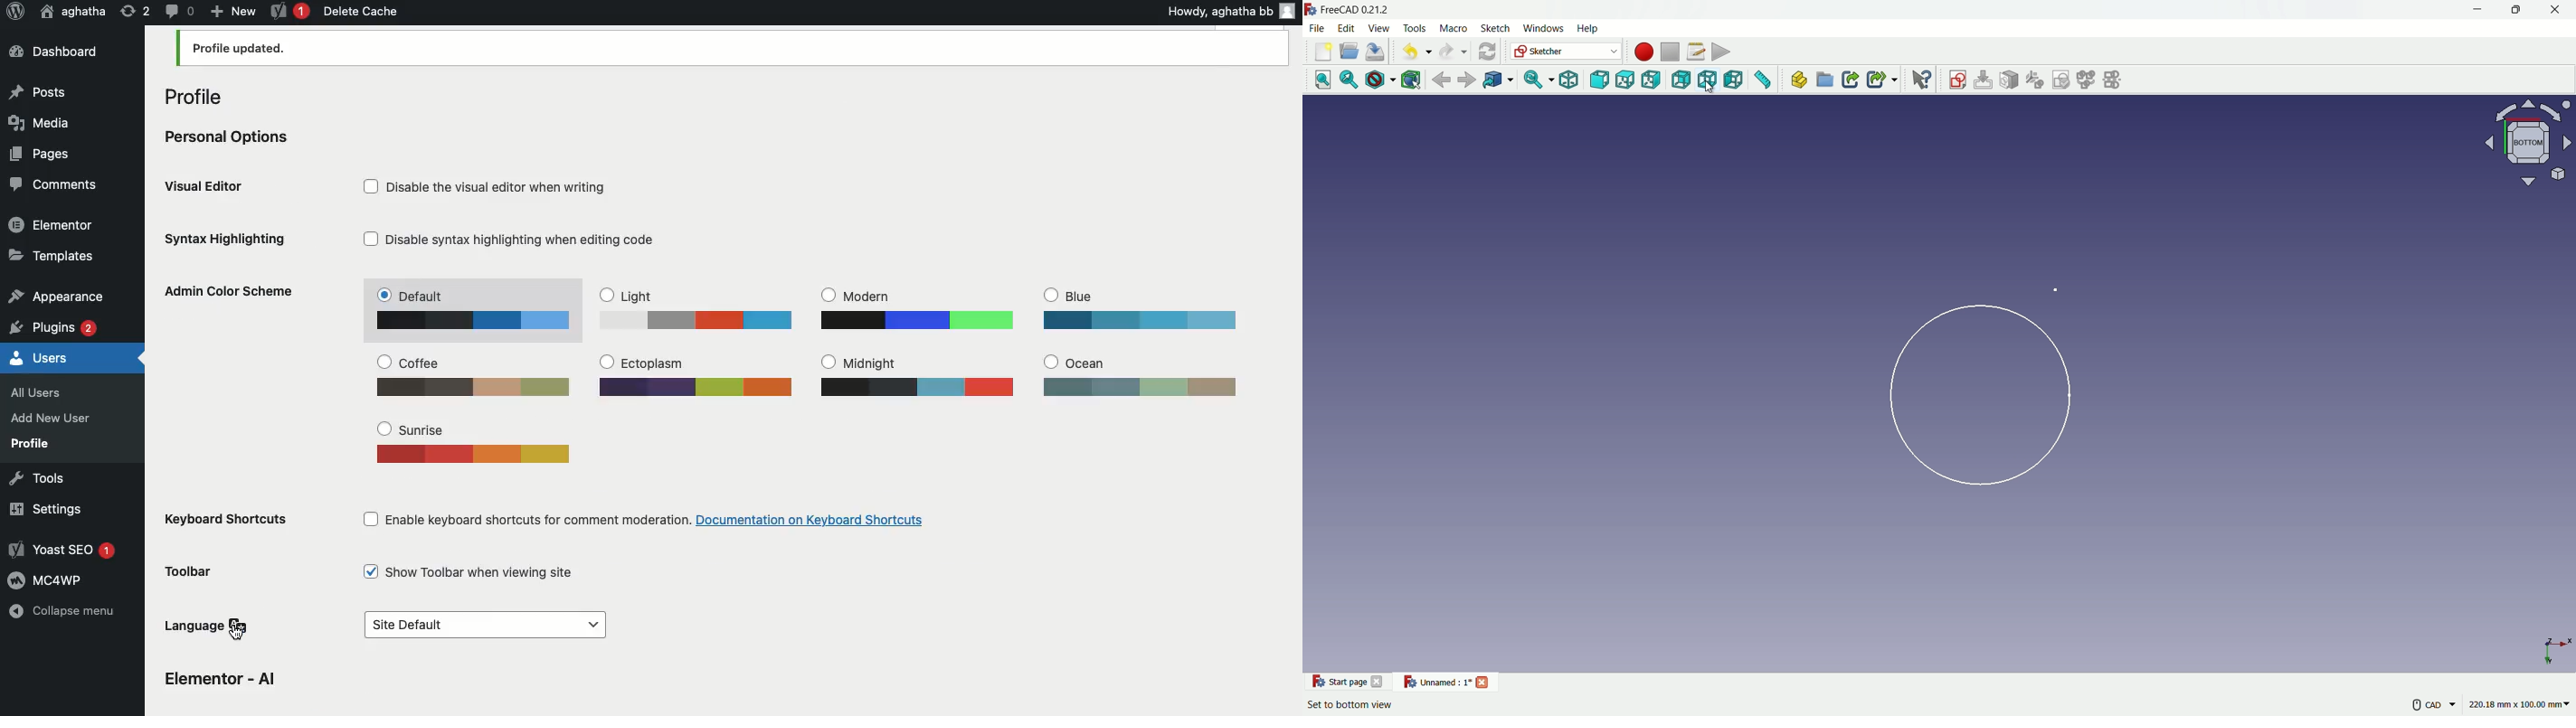  Describe the element at coordinates (65, 551) in the screenshot. I see `Yoast SEO 1` at that location.